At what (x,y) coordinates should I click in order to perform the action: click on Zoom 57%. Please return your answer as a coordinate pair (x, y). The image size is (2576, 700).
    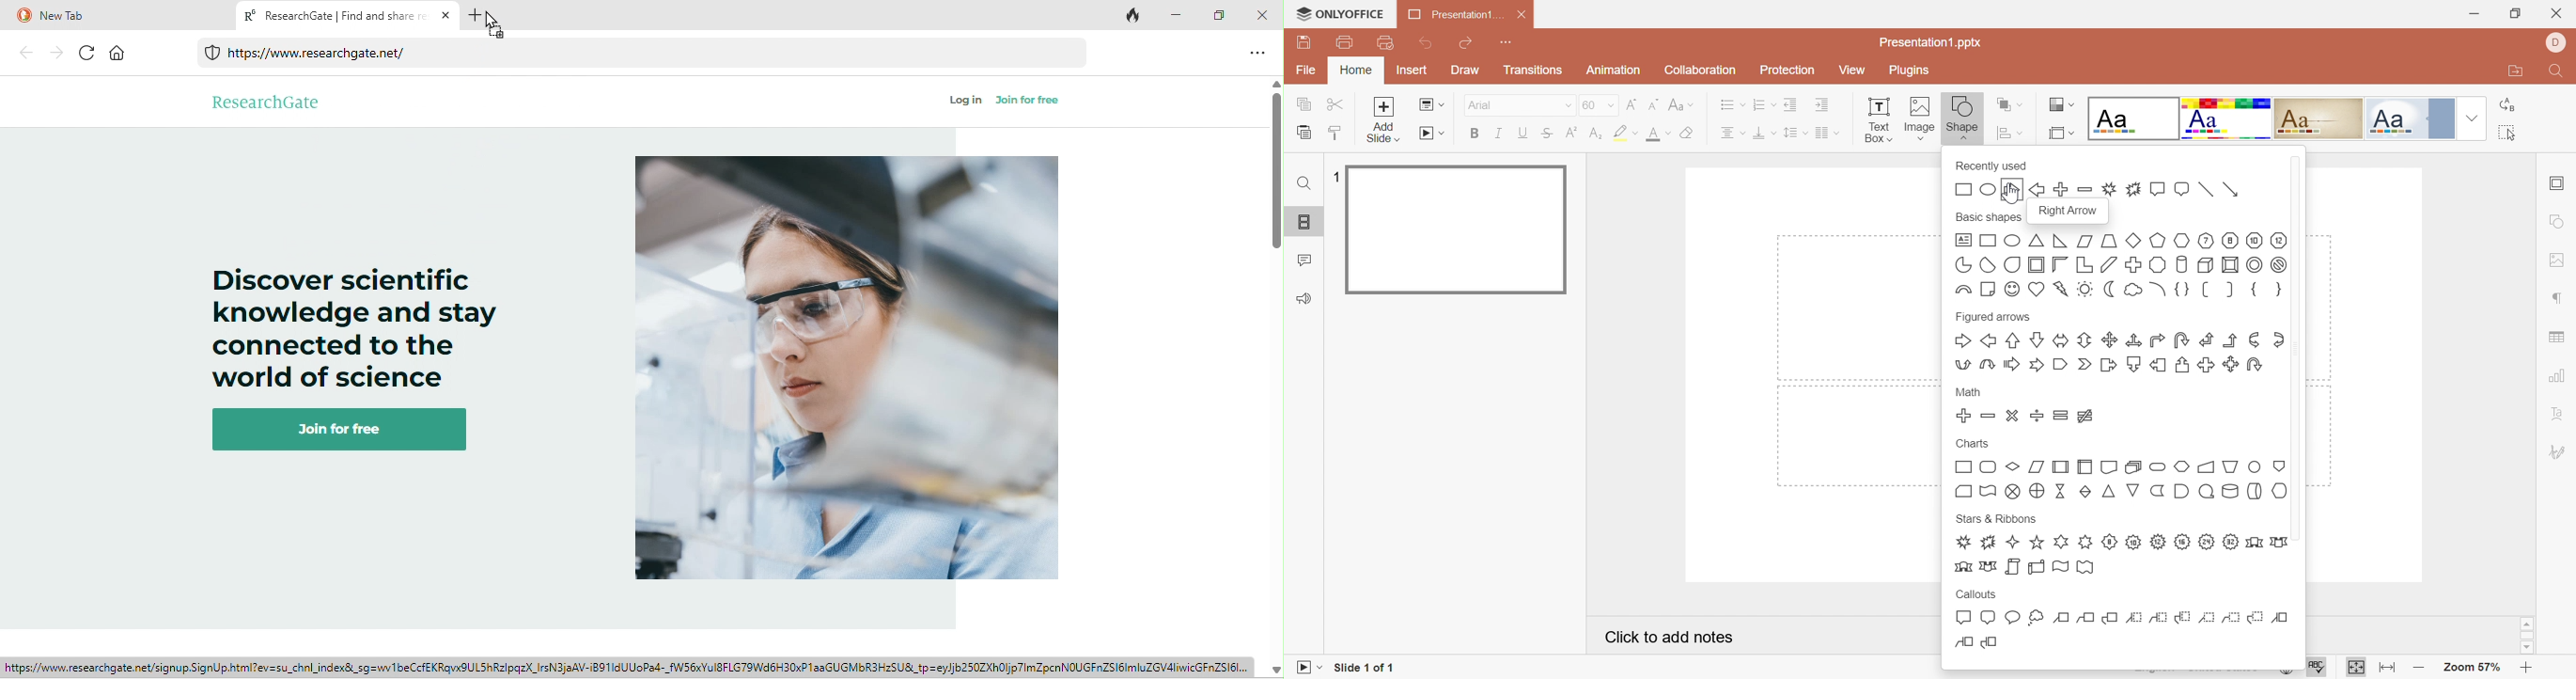
    Looking at the image, I should click on (2474, 668).